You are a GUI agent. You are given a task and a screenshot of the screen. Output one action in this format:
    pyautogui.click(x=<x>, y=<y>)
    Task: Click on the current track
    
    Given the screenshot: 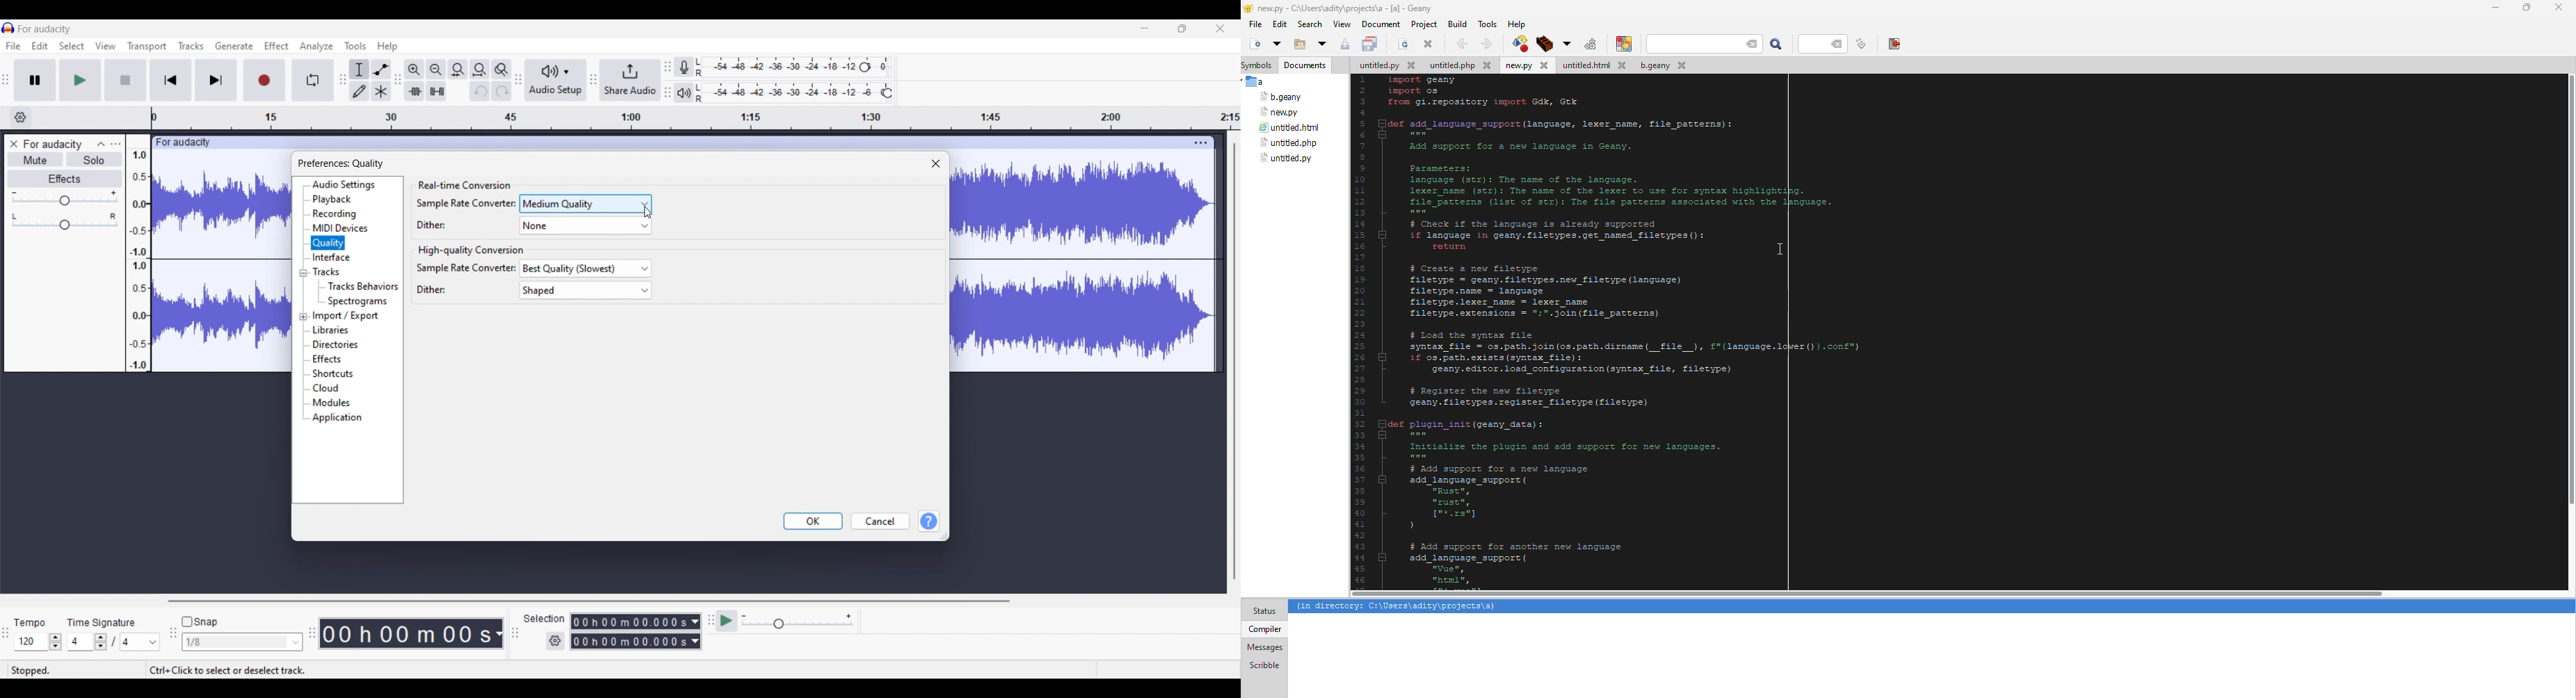 What is the action you would take?
    pyautogui.click(x=222, y=260)
    